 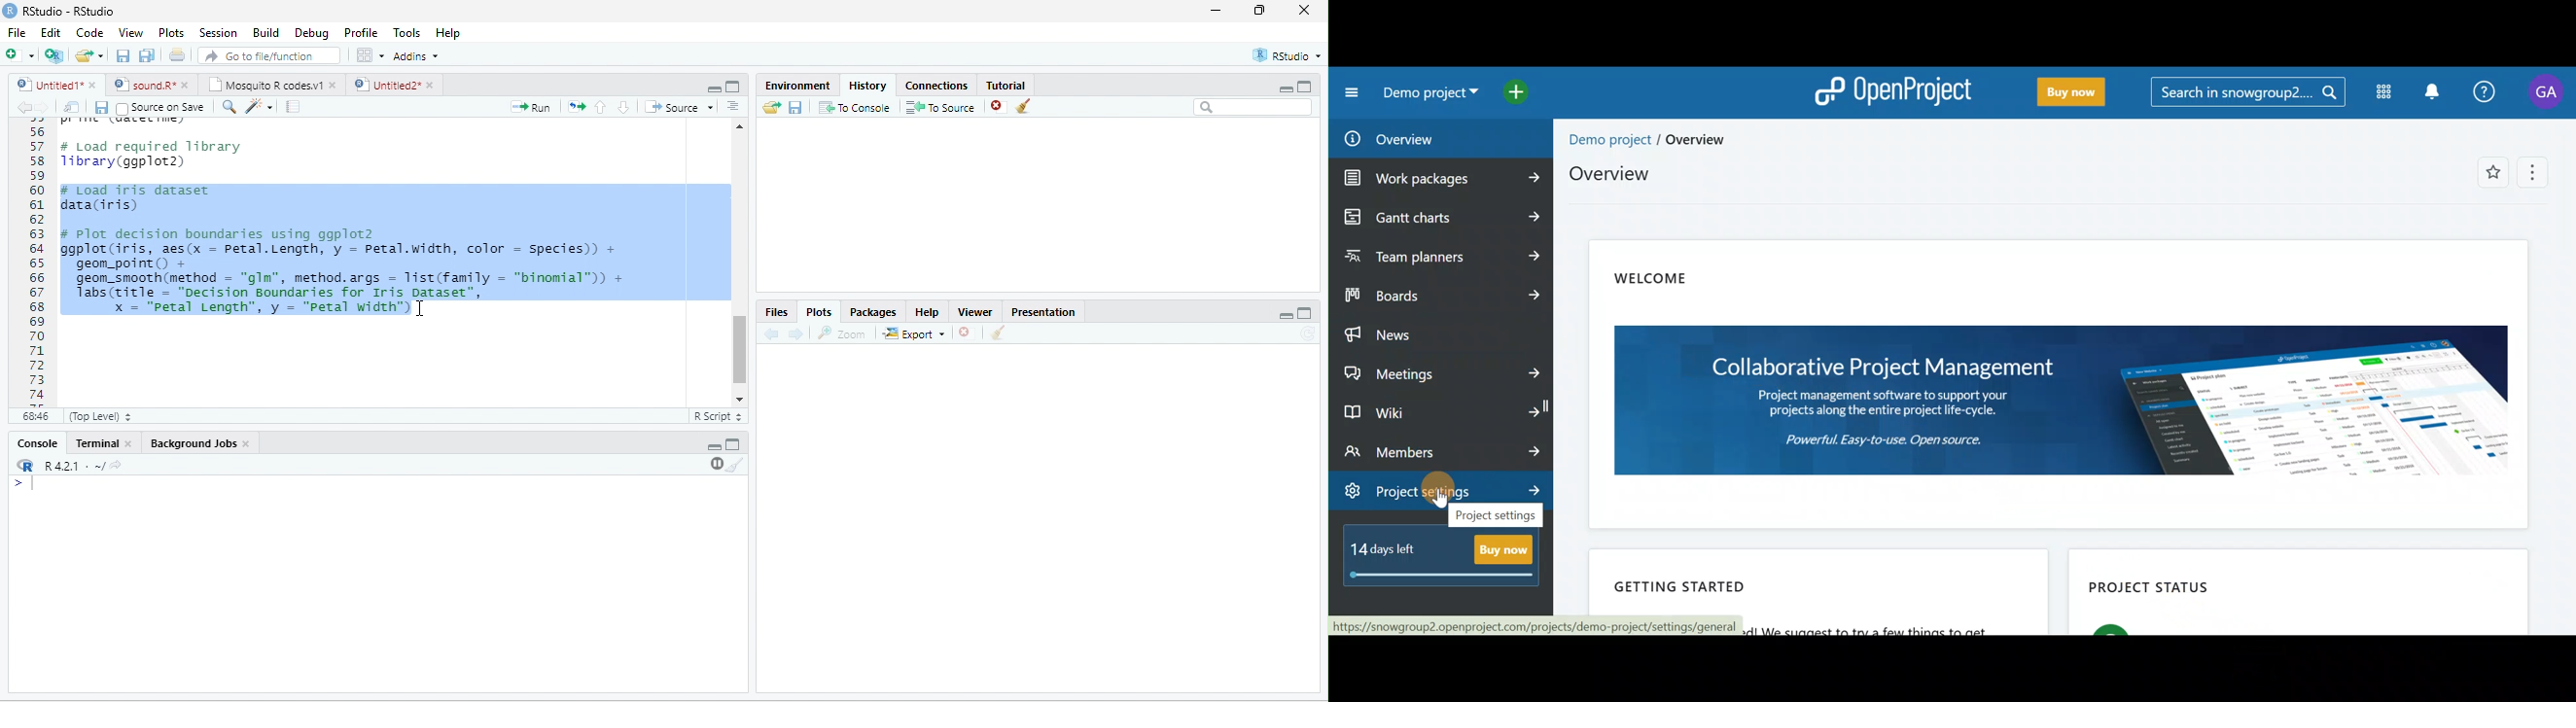 I want to click on Packages, so click(x=873, y=313).